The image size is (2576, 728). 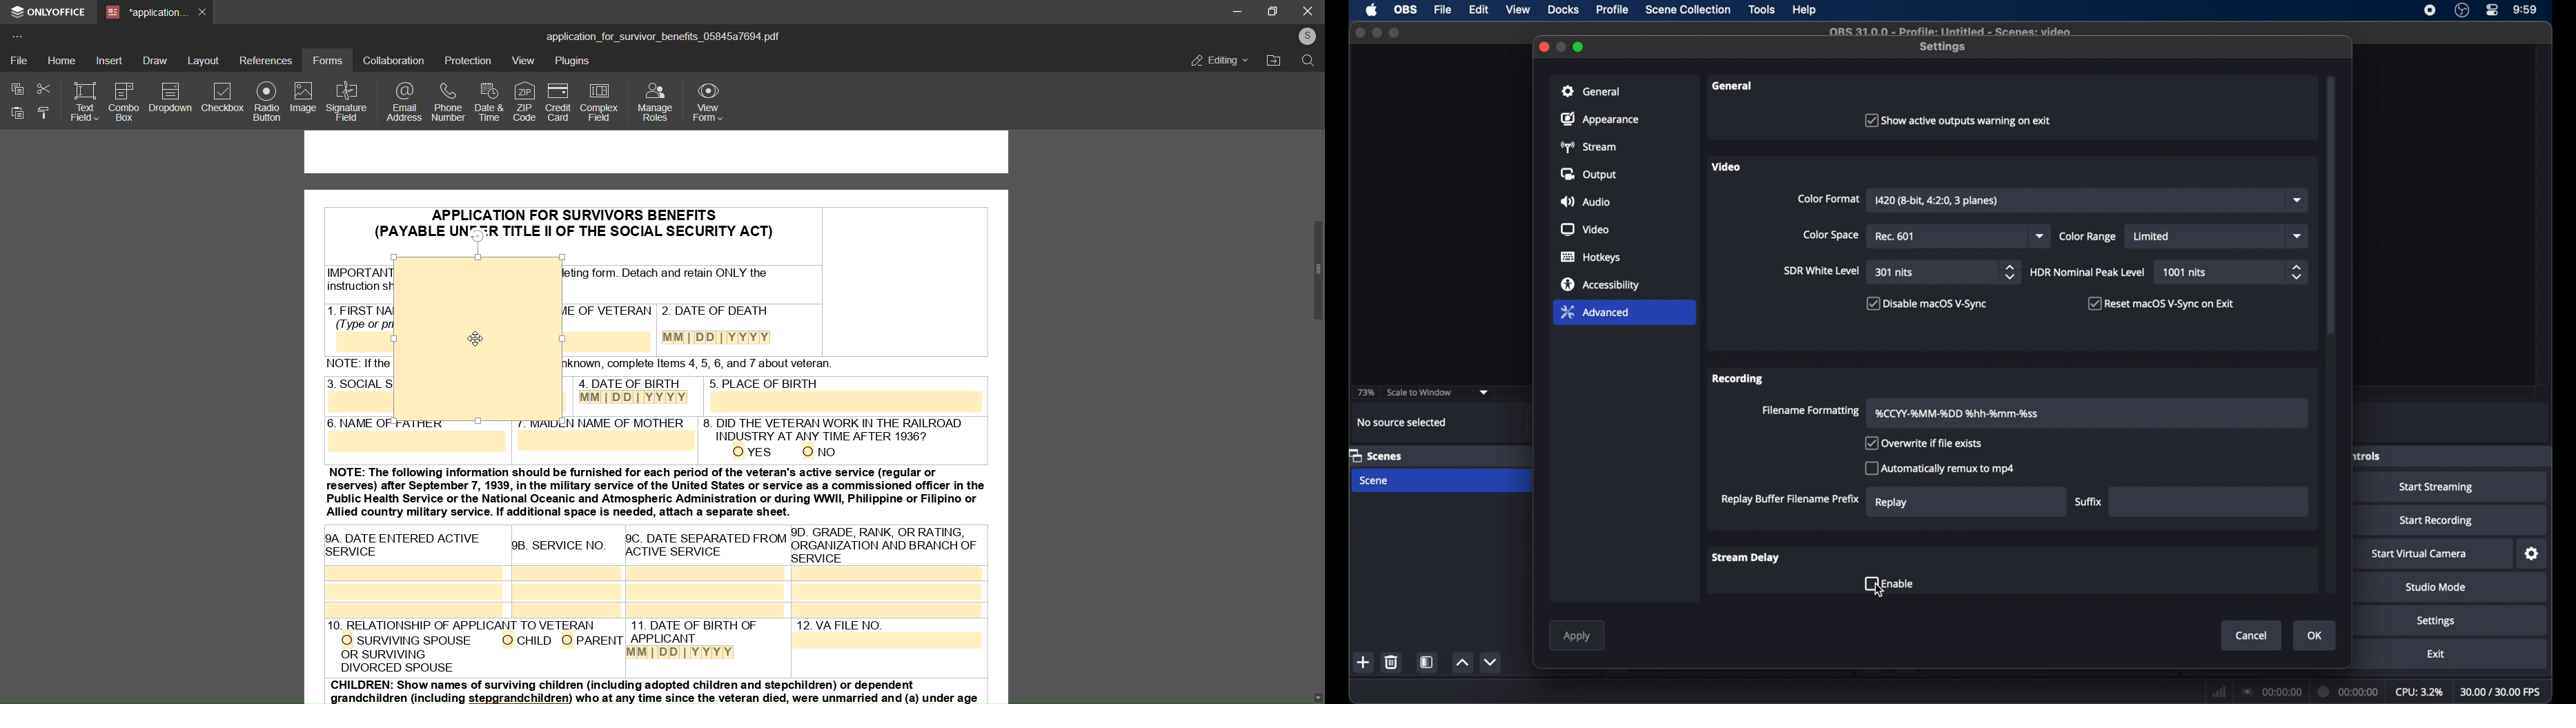 I want to click on decrement, so click(x=1492, y=662).